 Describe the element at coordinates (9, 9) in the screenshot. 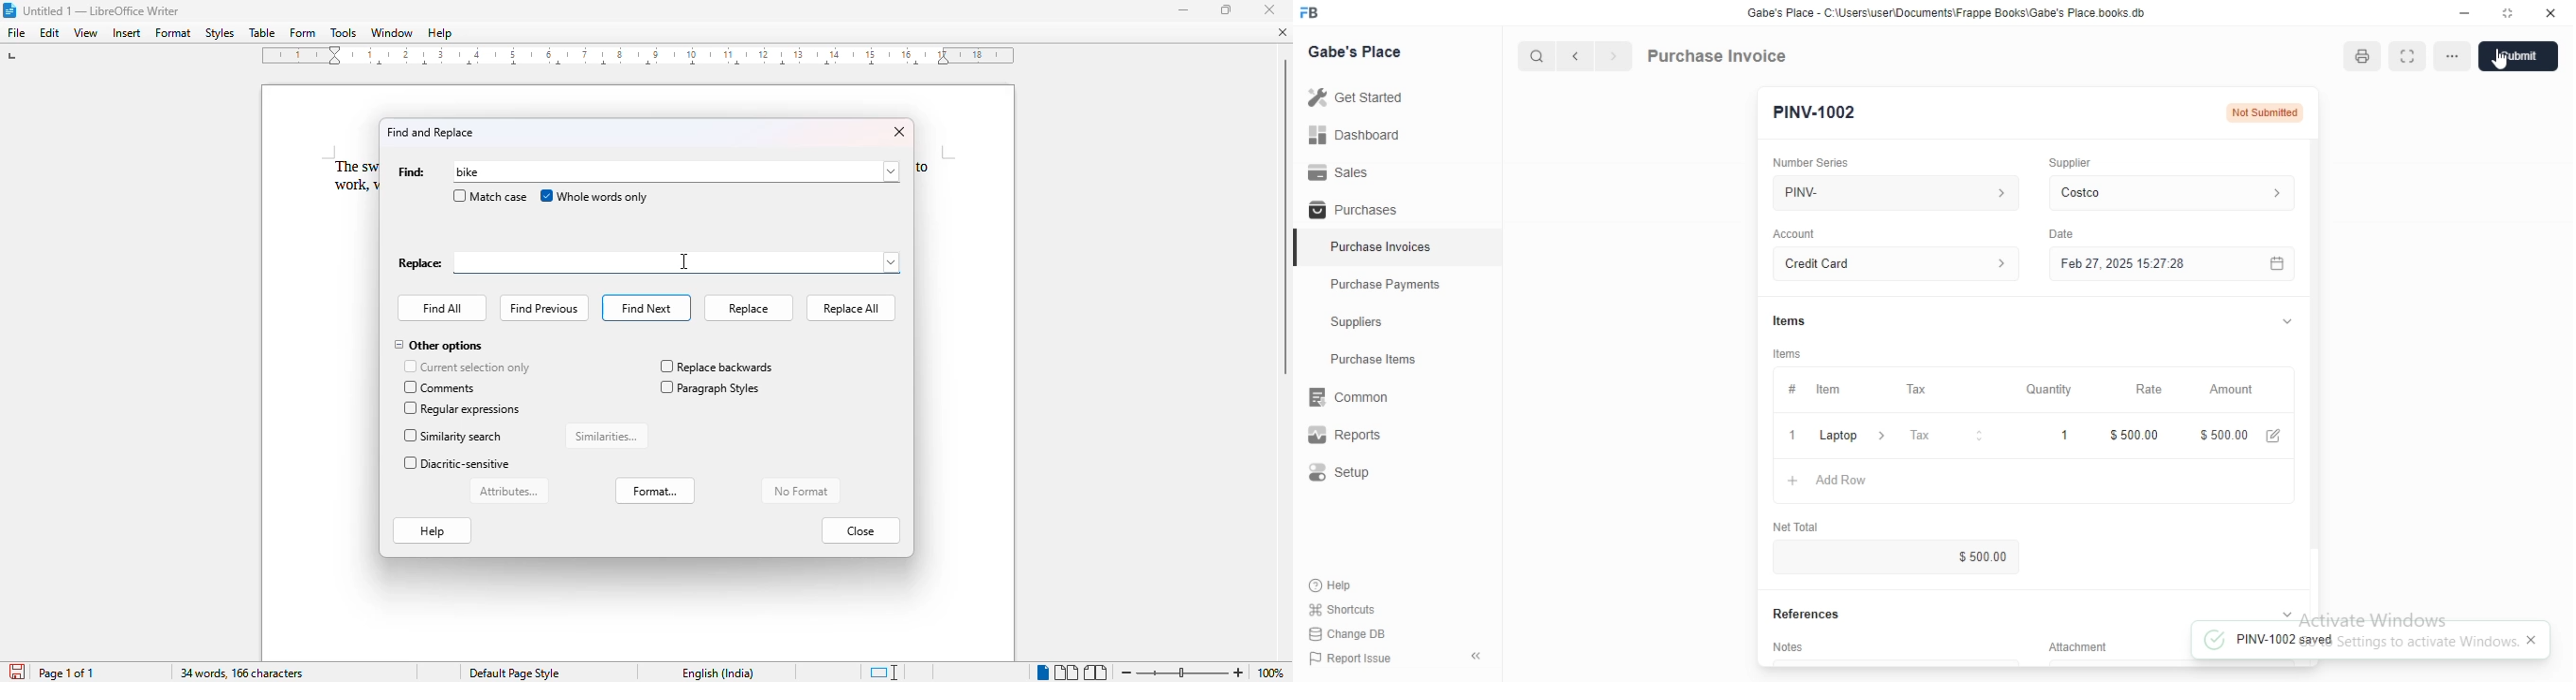

I see `LibreOffice logo` at that location.